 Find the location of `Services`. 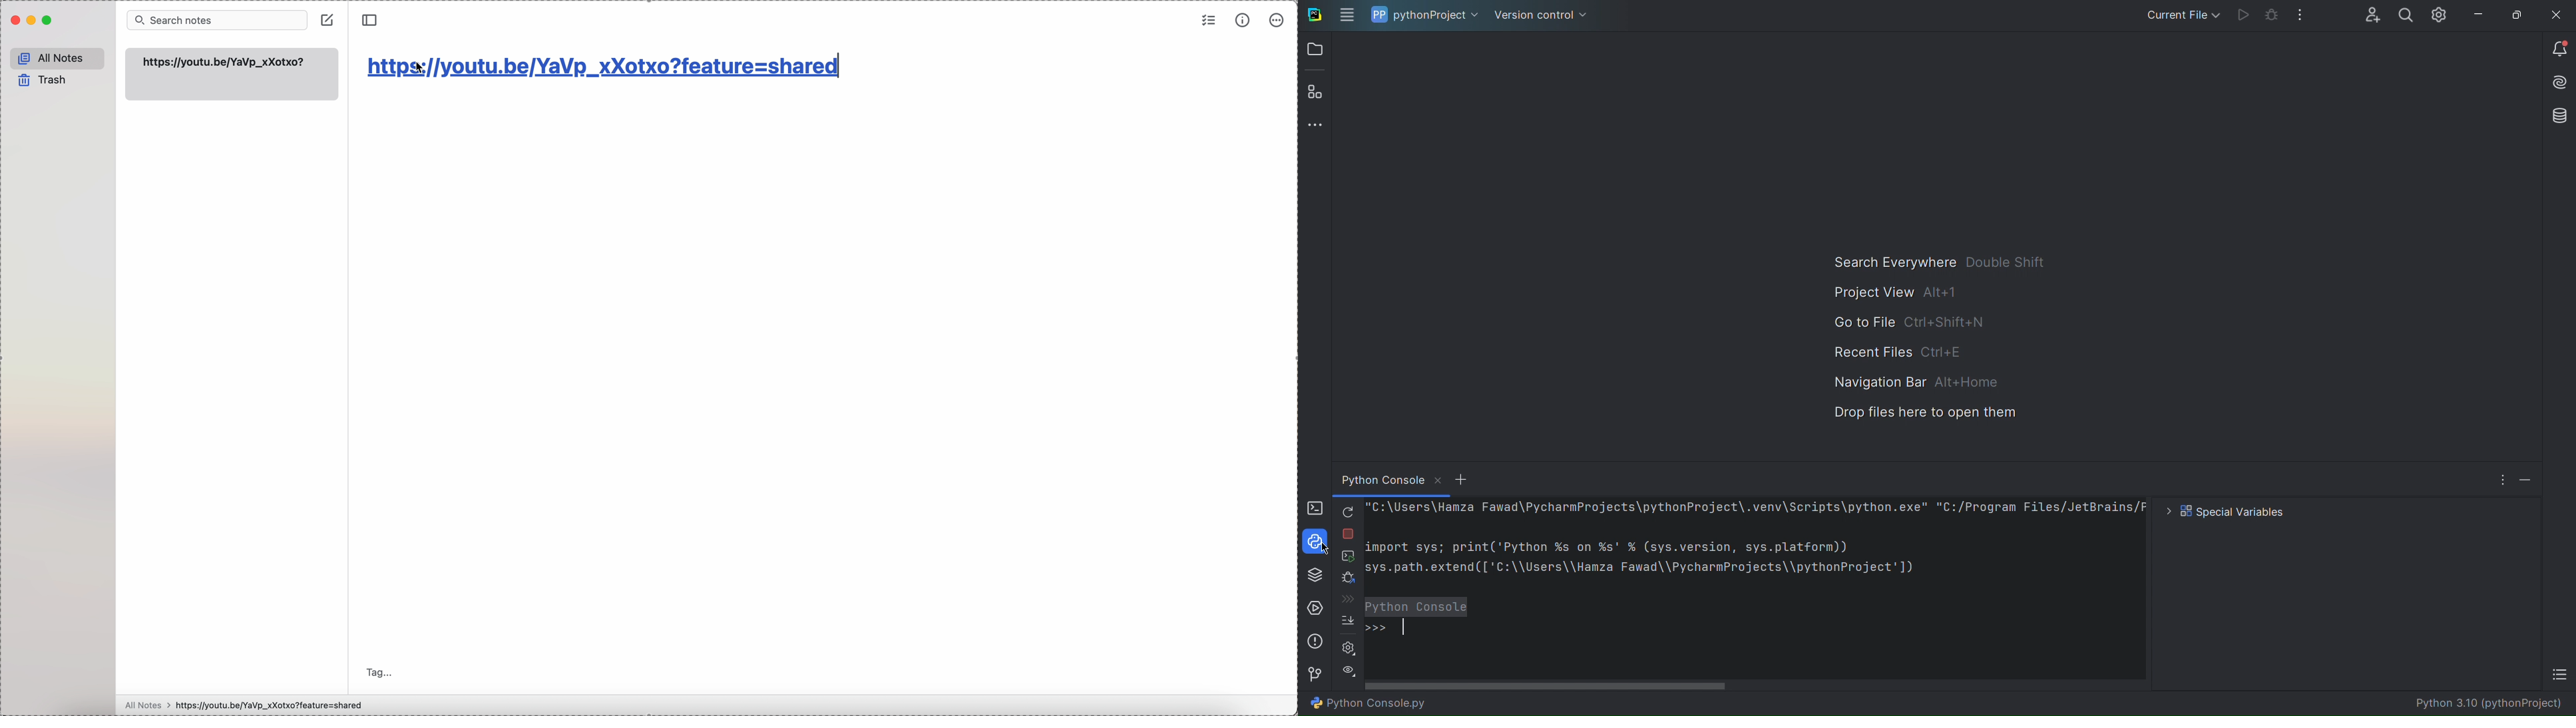

Services is located at coordinates (1317, 607).